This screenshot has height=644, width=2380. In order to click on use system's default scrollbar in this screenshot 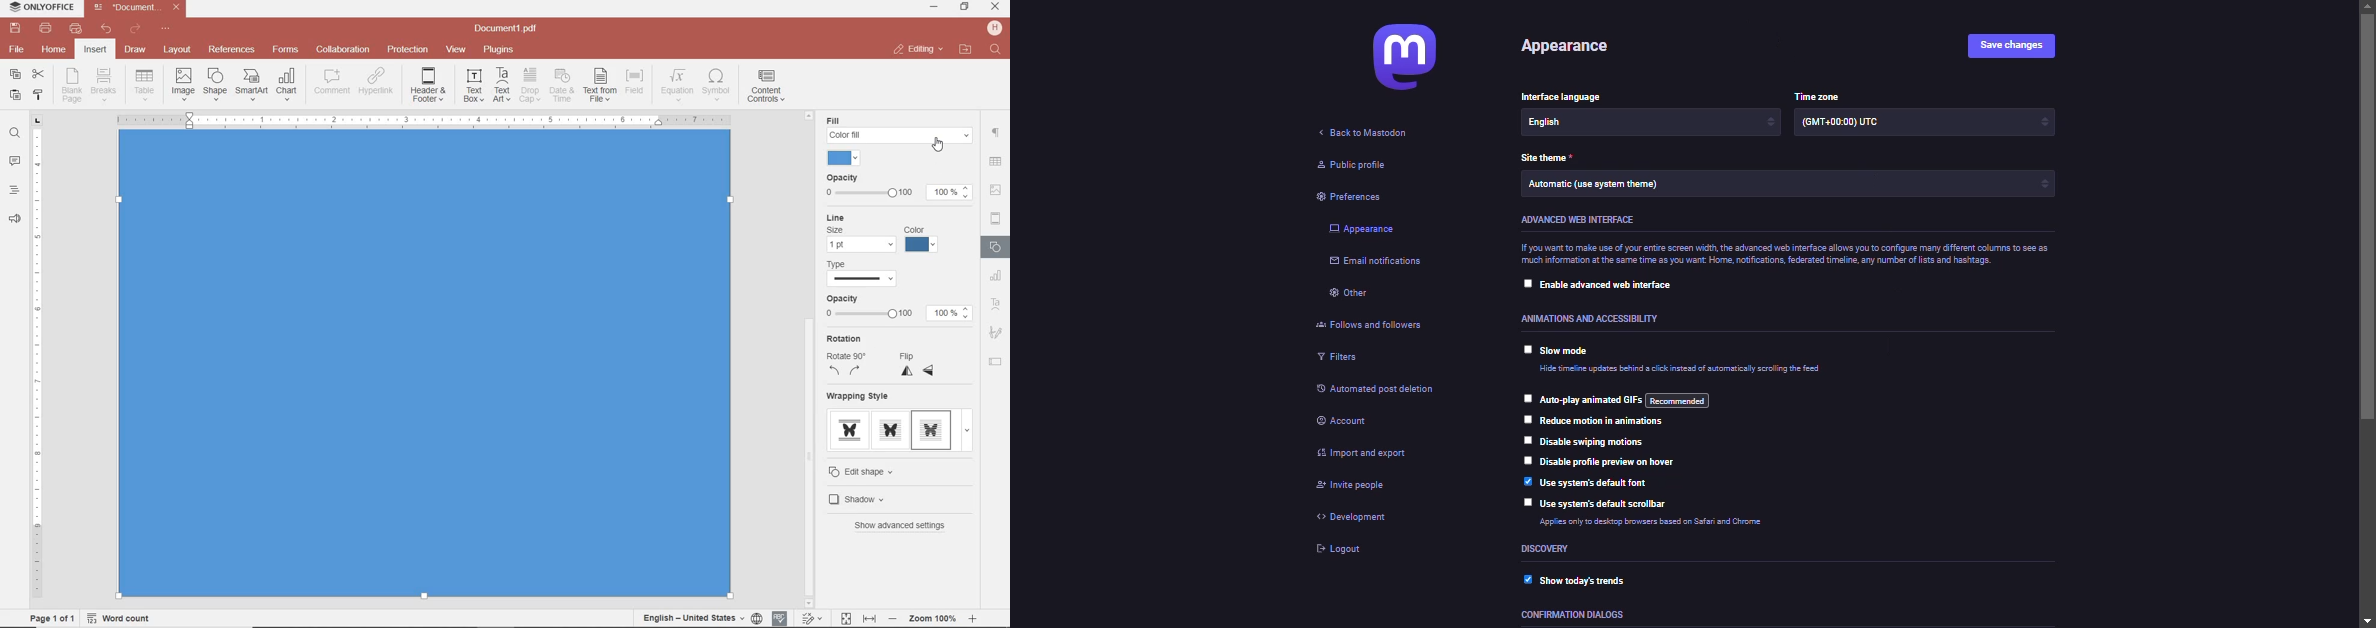, I will do `click(1616, 502)`.